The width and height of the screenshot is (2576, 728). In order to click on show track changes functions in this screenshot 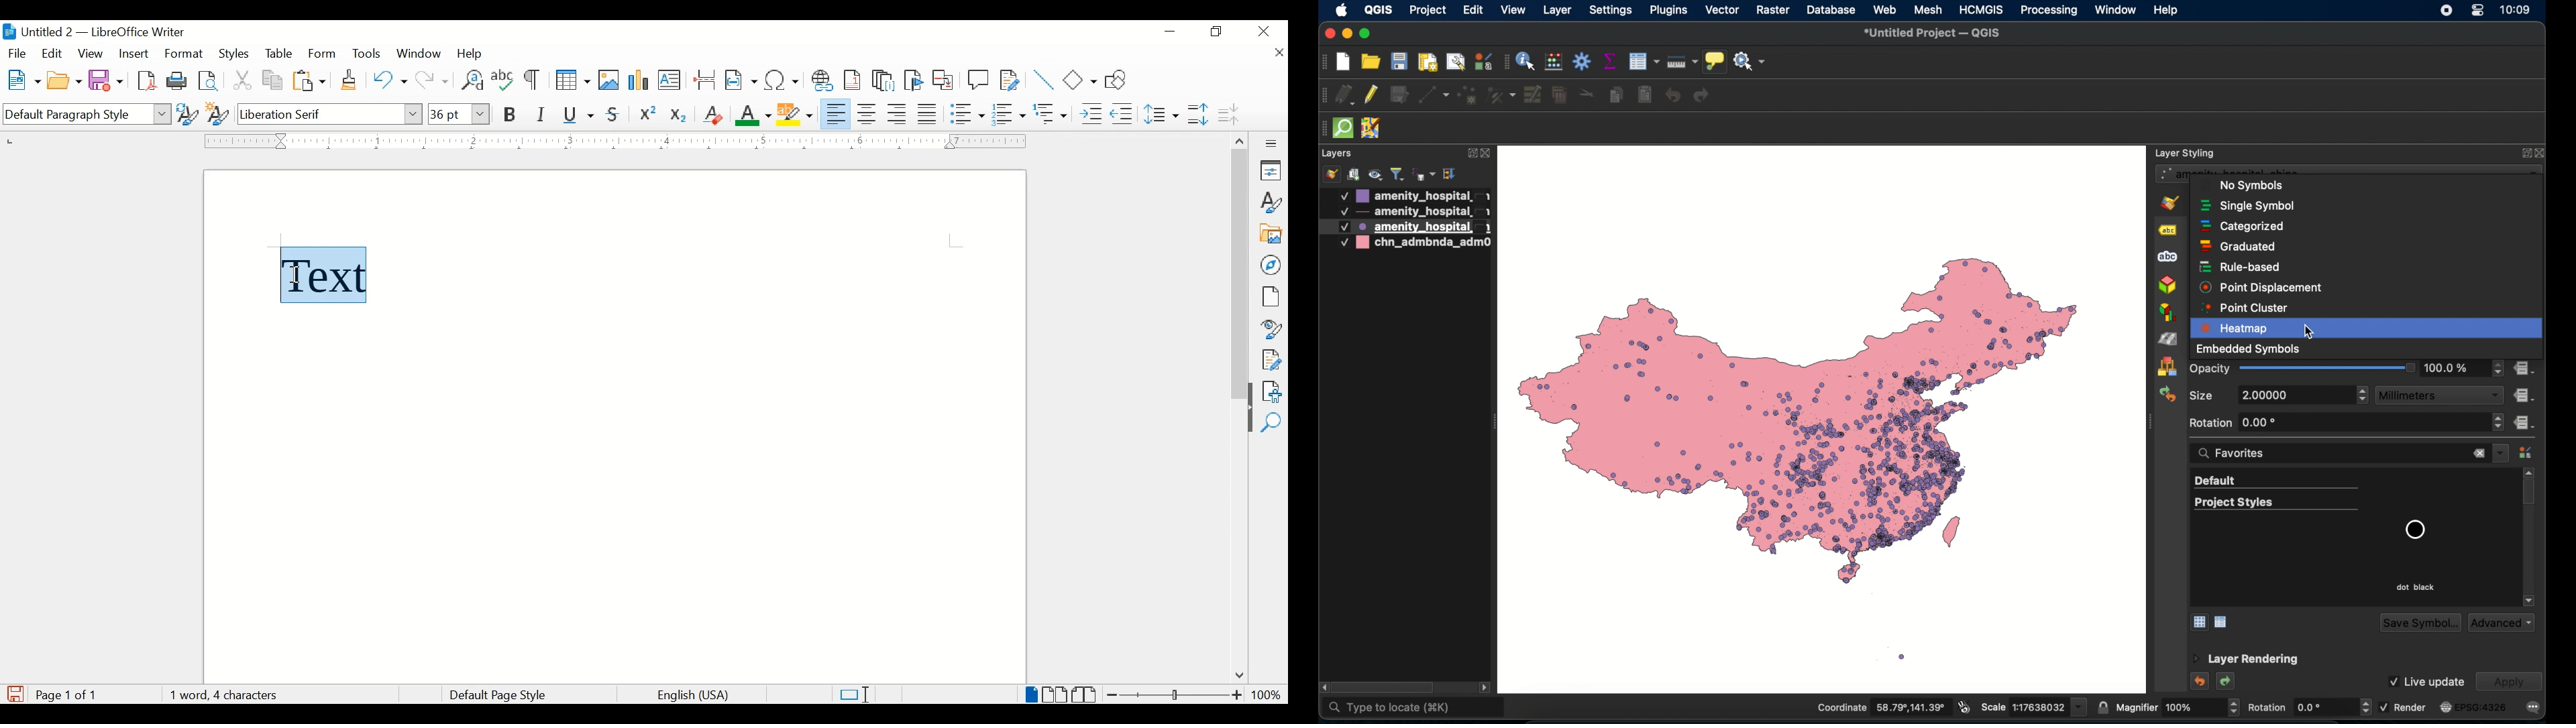, I will do `click(1010, 79)`.